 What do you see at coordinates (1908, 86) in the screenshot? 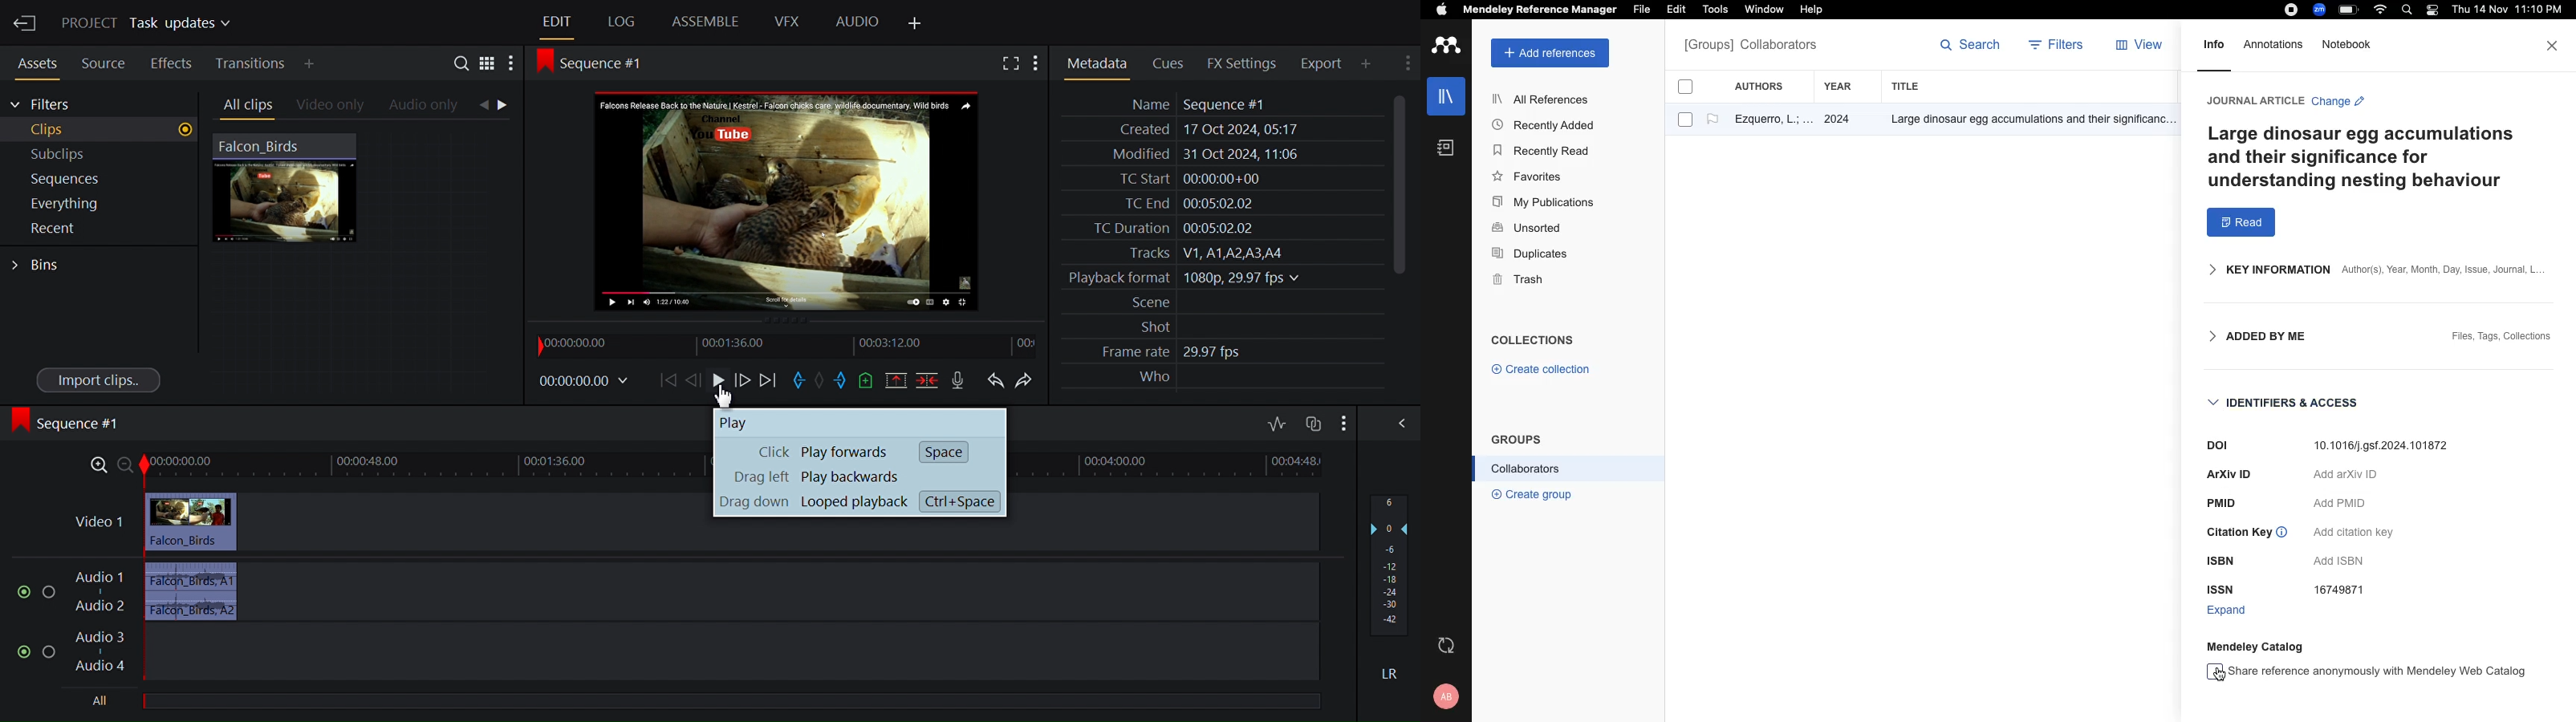
I see `title` at bounding box center [1908, 86].